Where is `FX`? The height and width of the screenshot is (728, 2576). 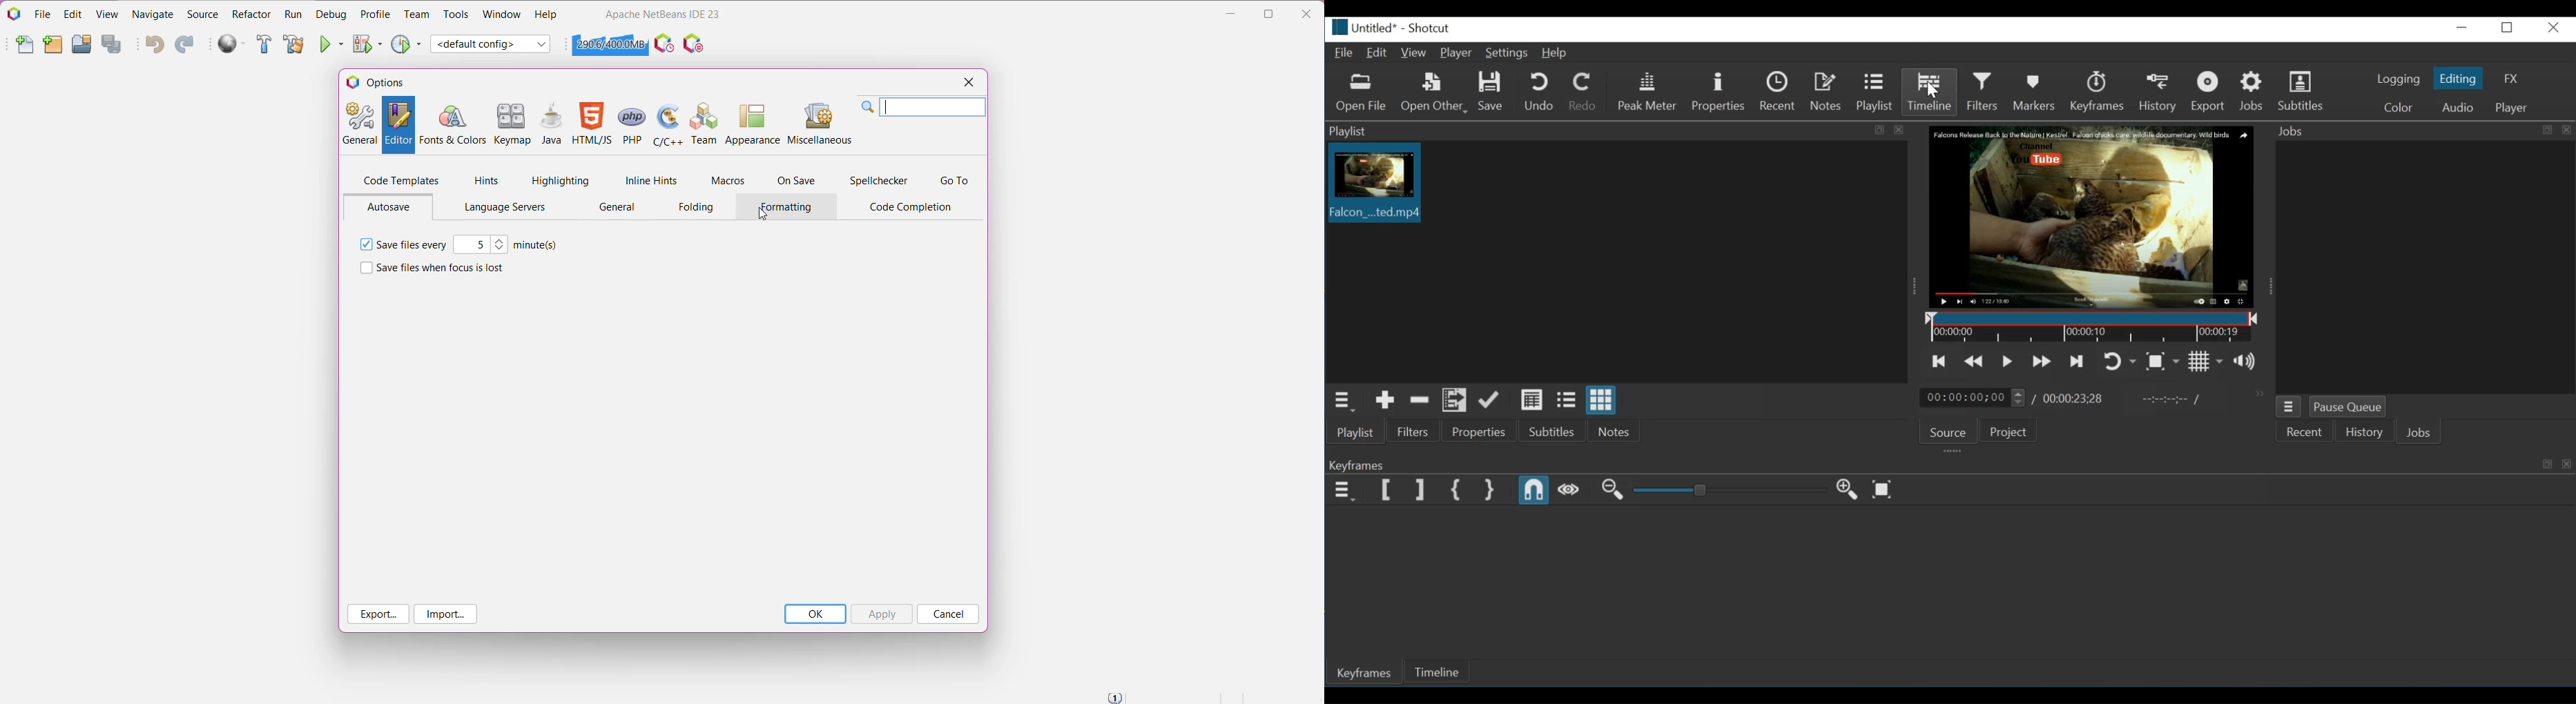 FX is located at coordinates (2510, 78).